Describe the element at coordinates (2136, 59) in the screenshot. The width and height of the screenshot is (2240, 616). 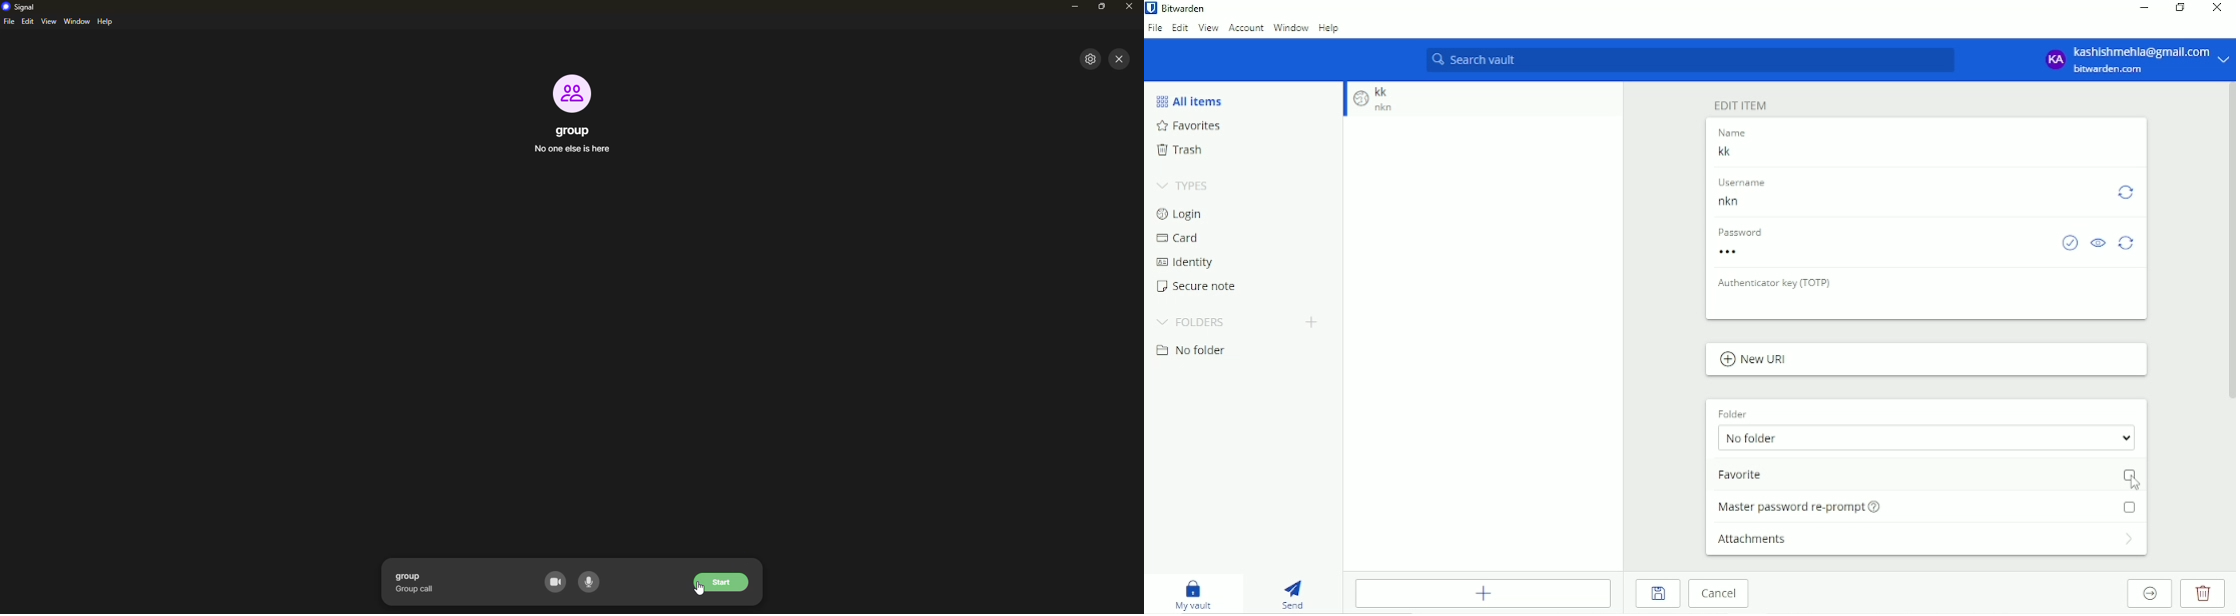
I see `Account` at that location.